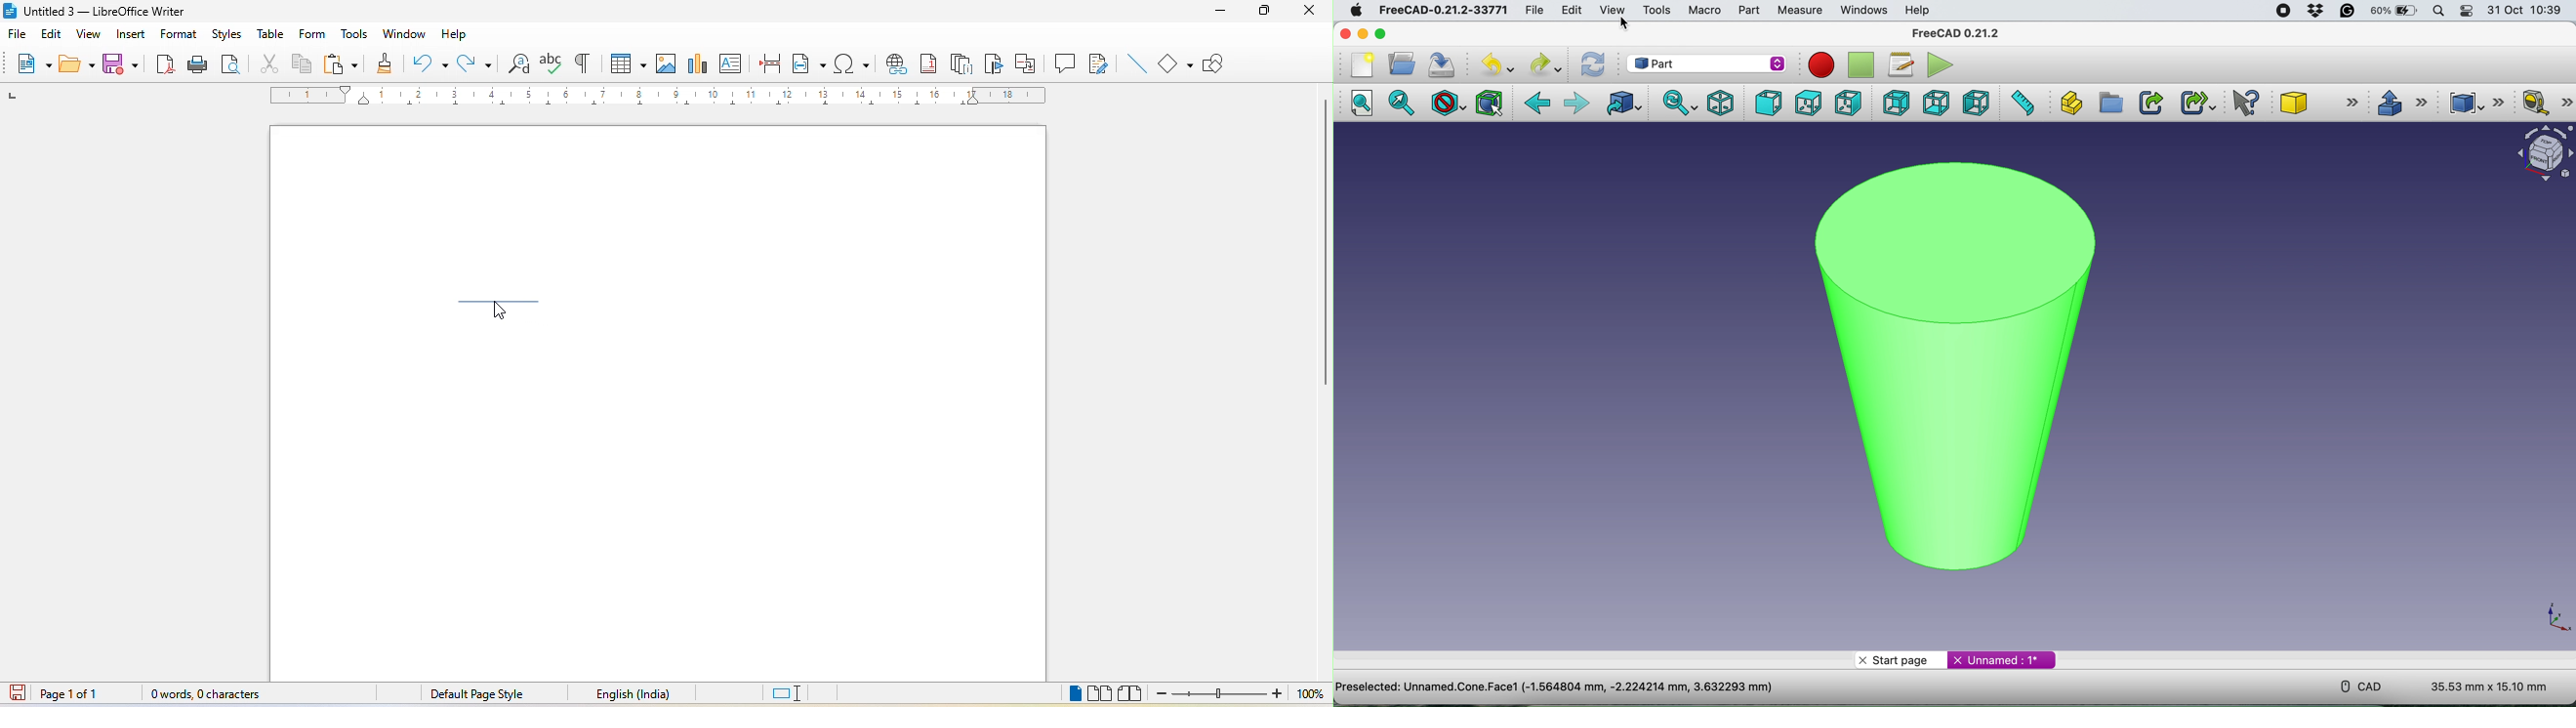 This screenshot has width=2576, height=728. I want to click on xy scale, so click(2552, 617).